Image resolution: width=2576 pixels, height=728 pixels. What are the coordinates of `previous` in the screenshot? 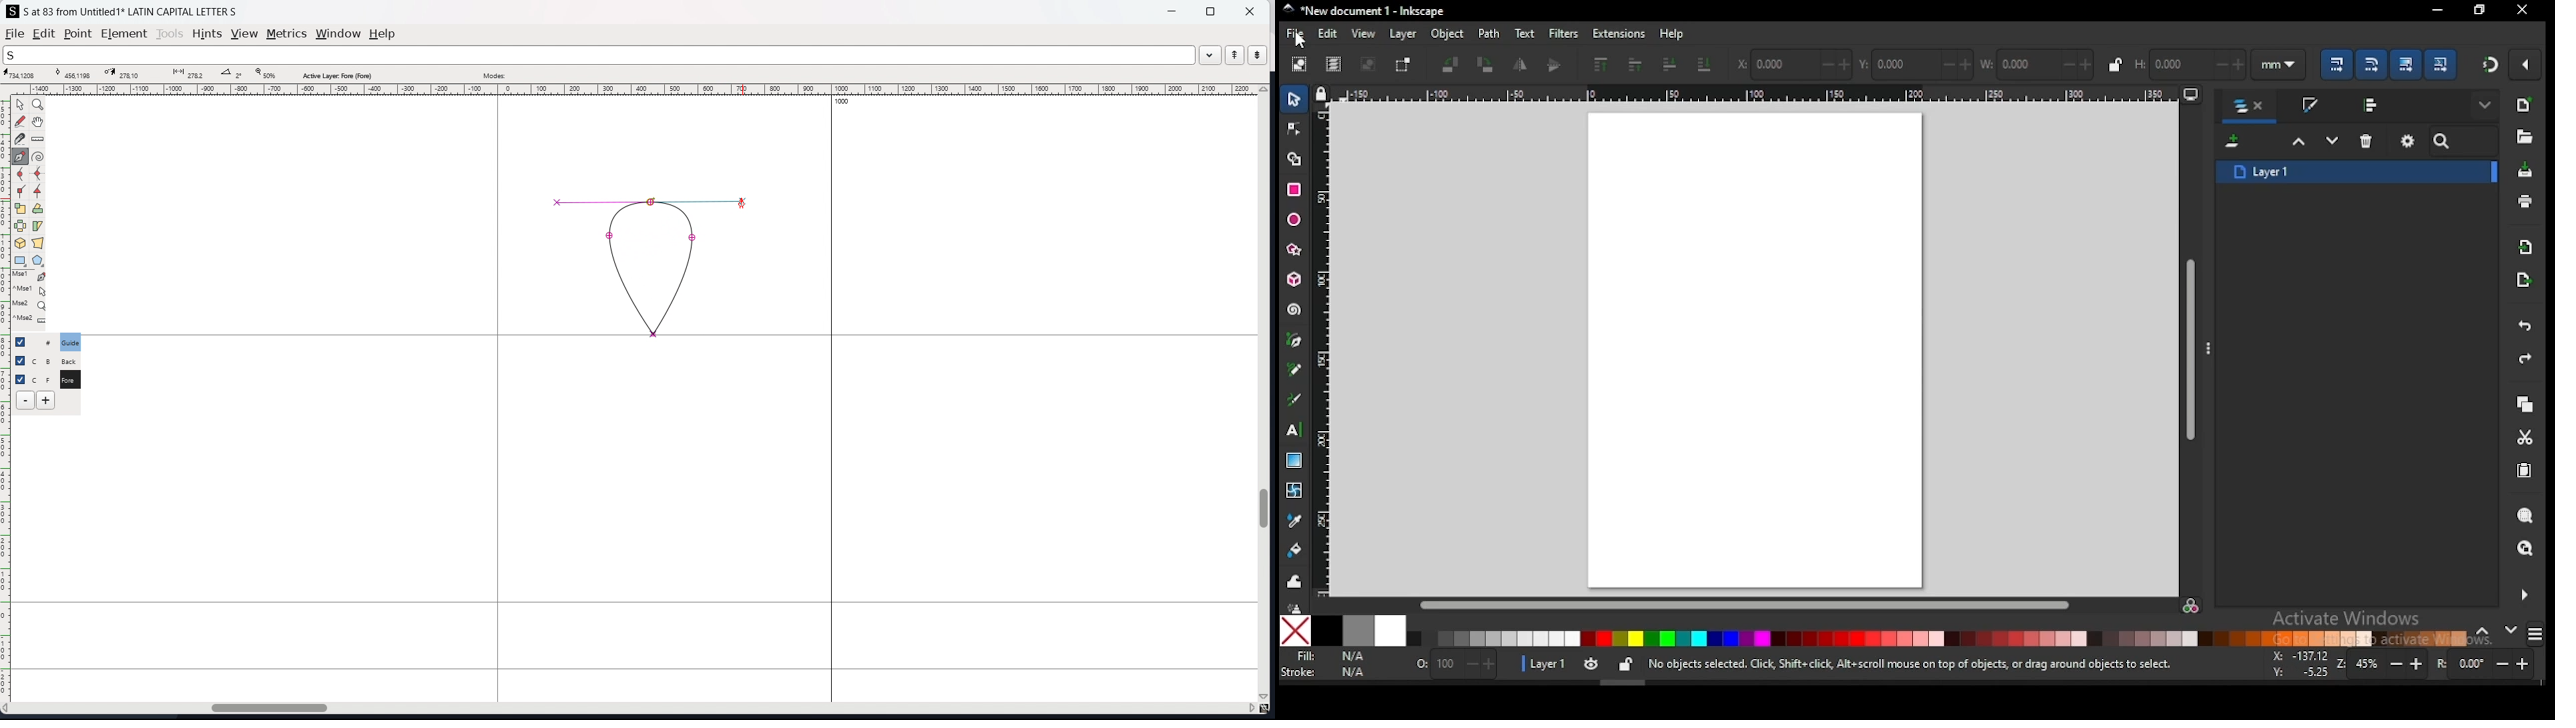 It's located at (2486, 632).